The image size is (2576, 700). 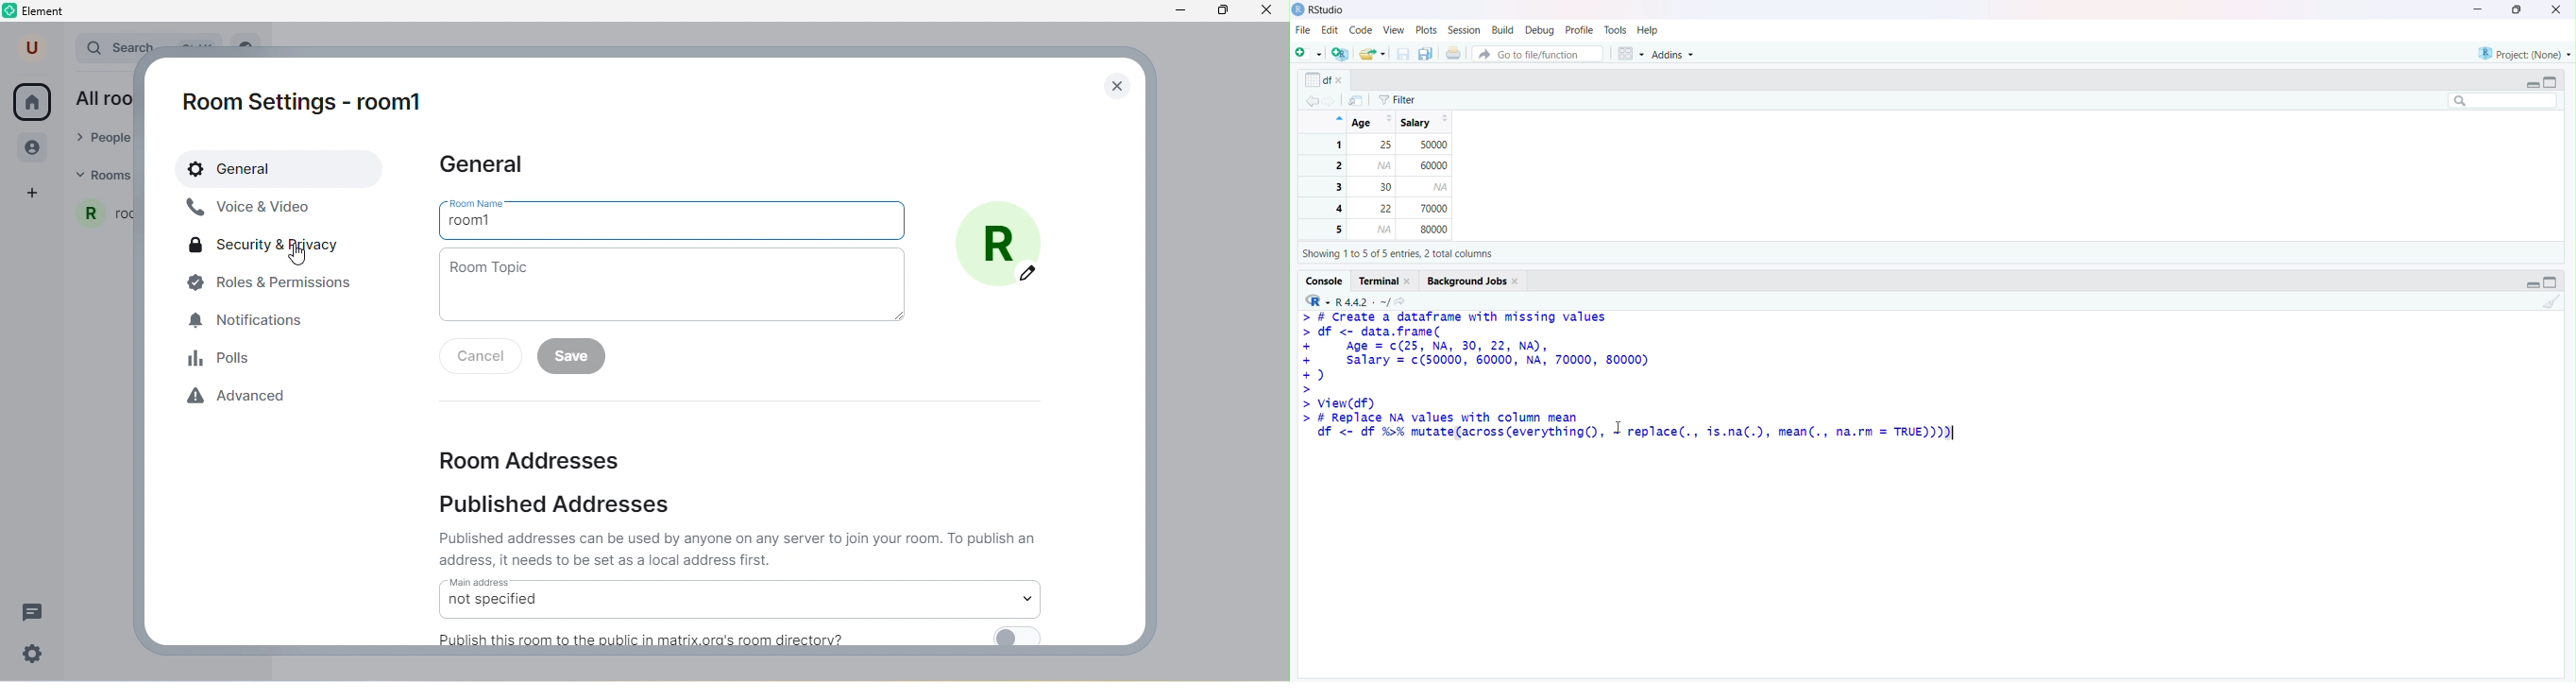 I want to click on room1 settings, so click(x=314, y=106).